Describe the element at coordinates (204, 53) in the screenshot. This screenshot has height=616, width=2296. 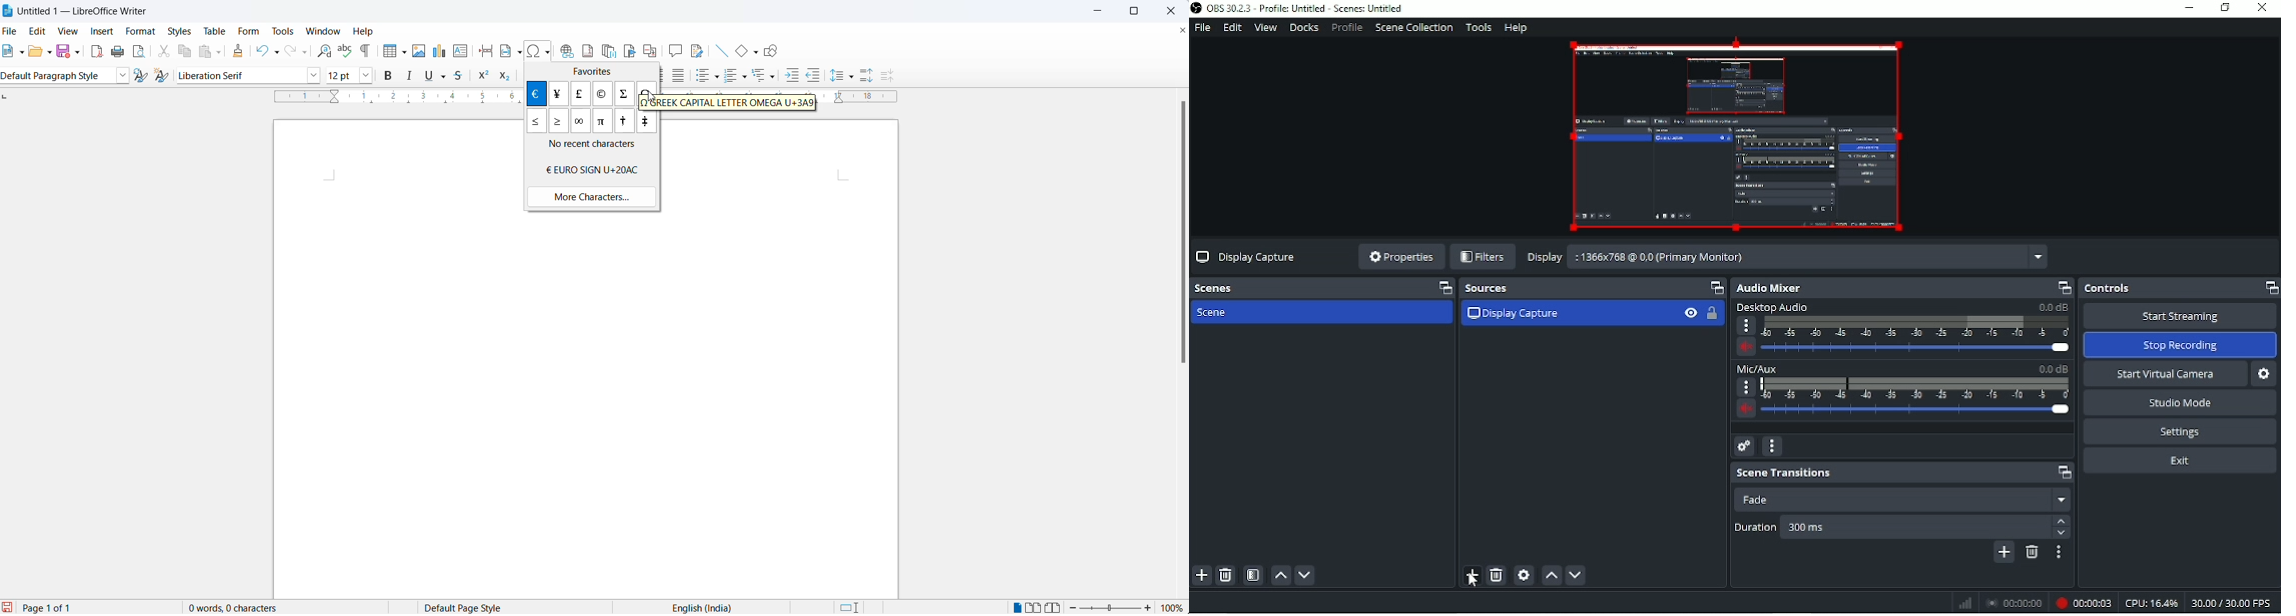
I see `paste` at that location.